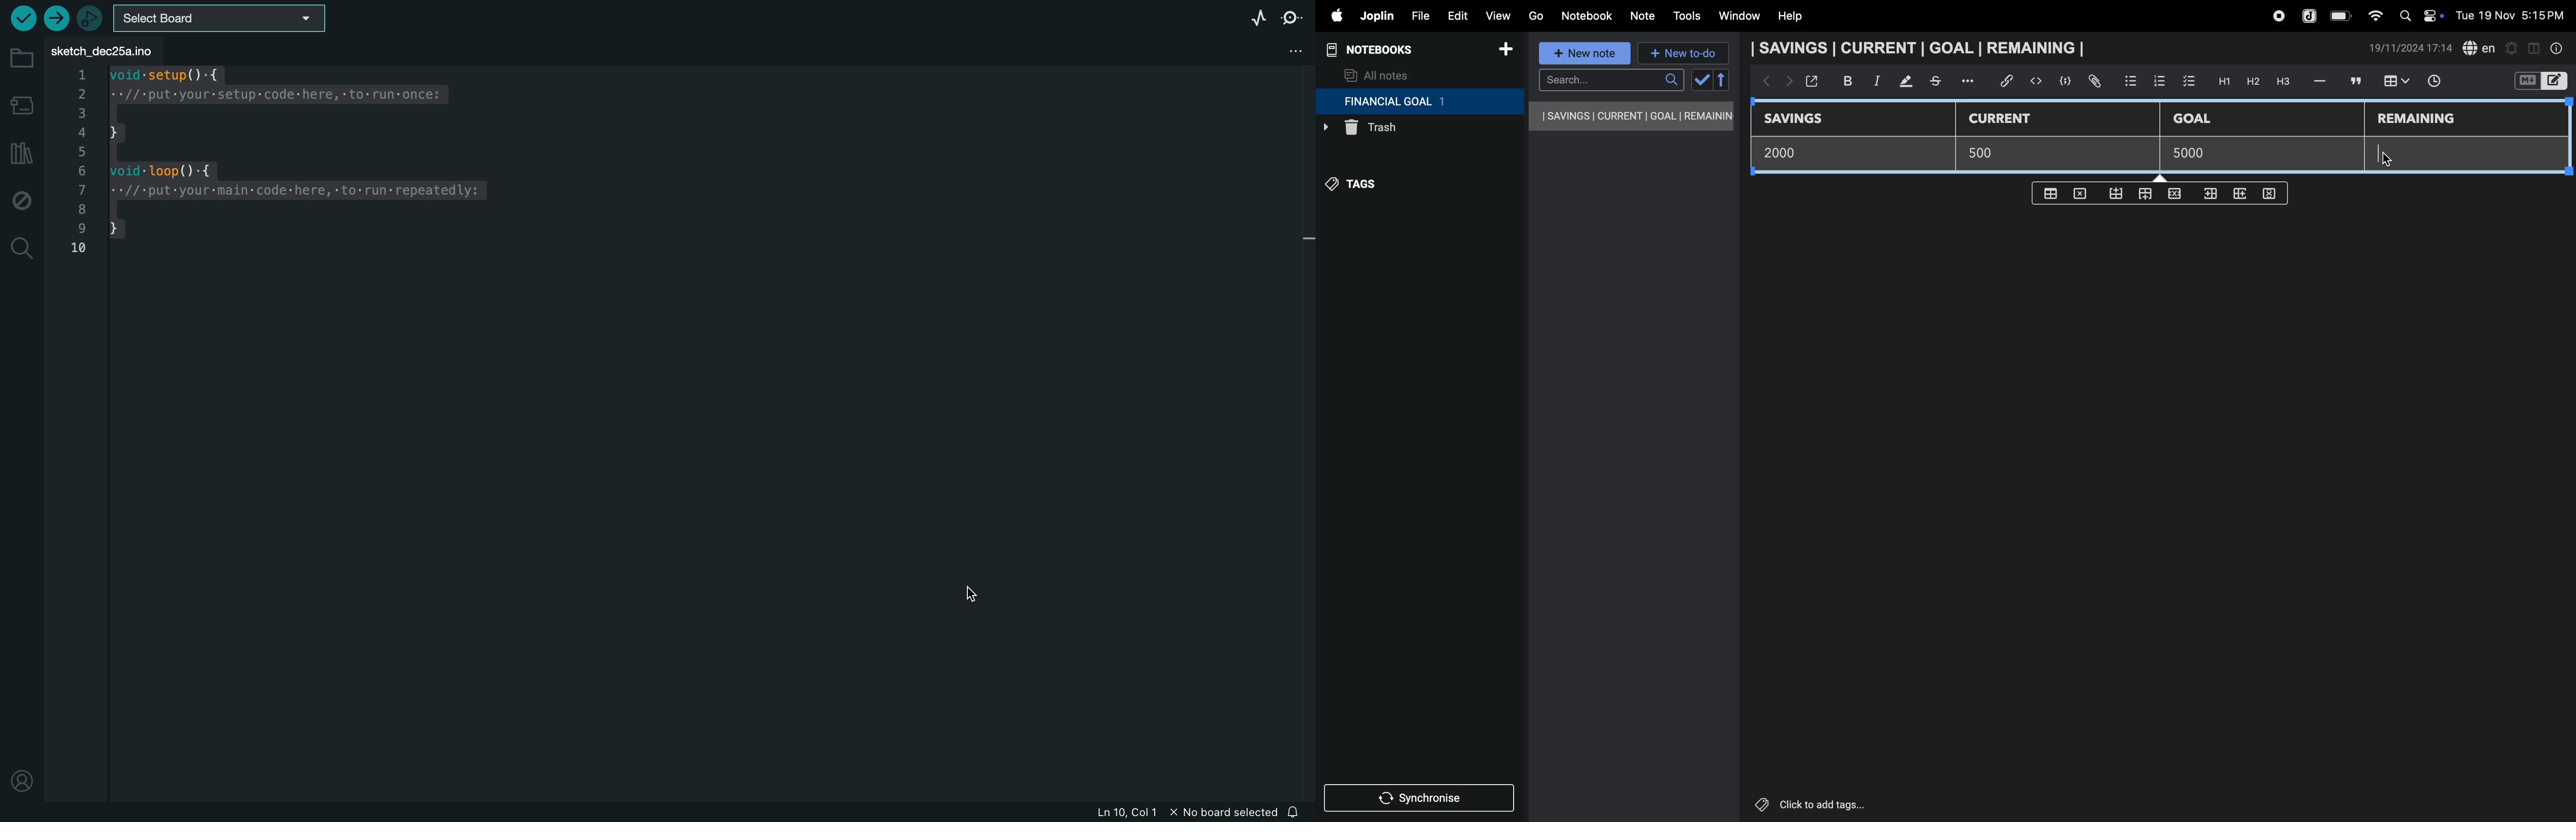  Describe the element at coordinates (2321, 80) in the screenshot. I see `hifen` at that location.